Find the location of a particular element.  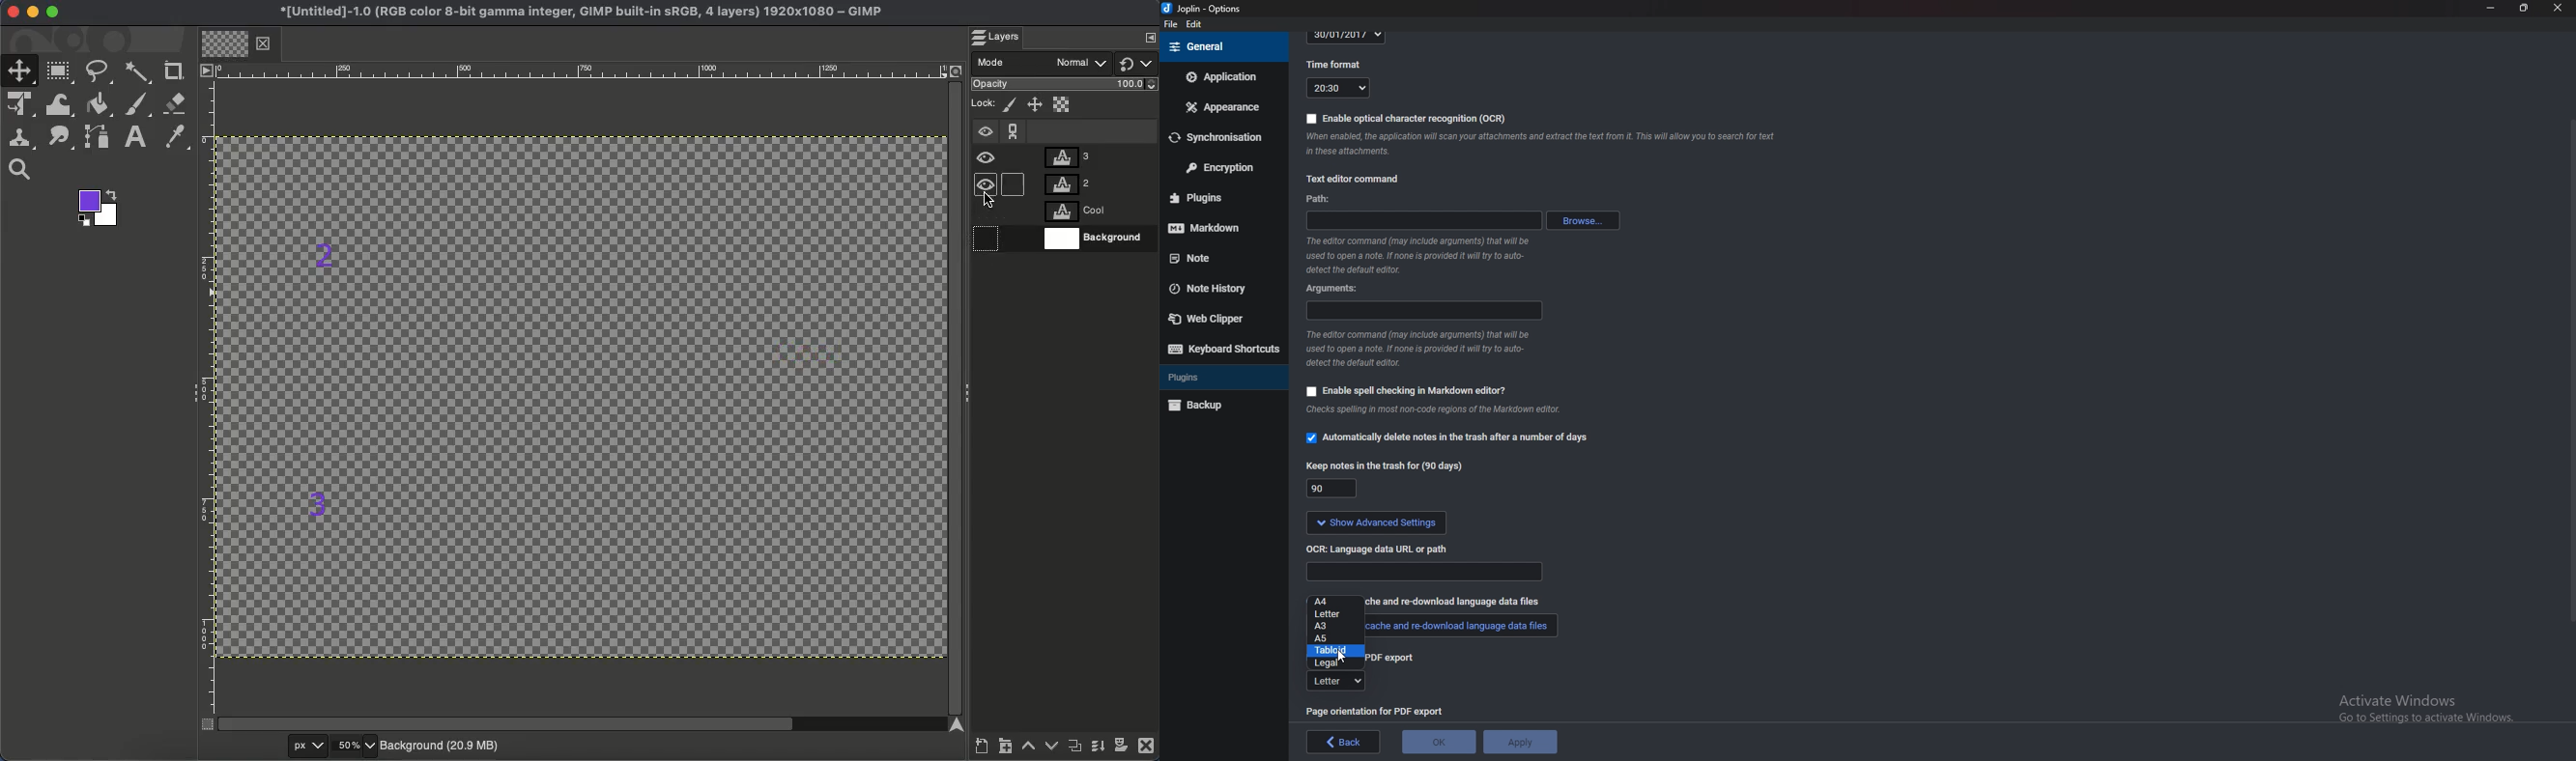

close is located at coordinates (2556, 9).